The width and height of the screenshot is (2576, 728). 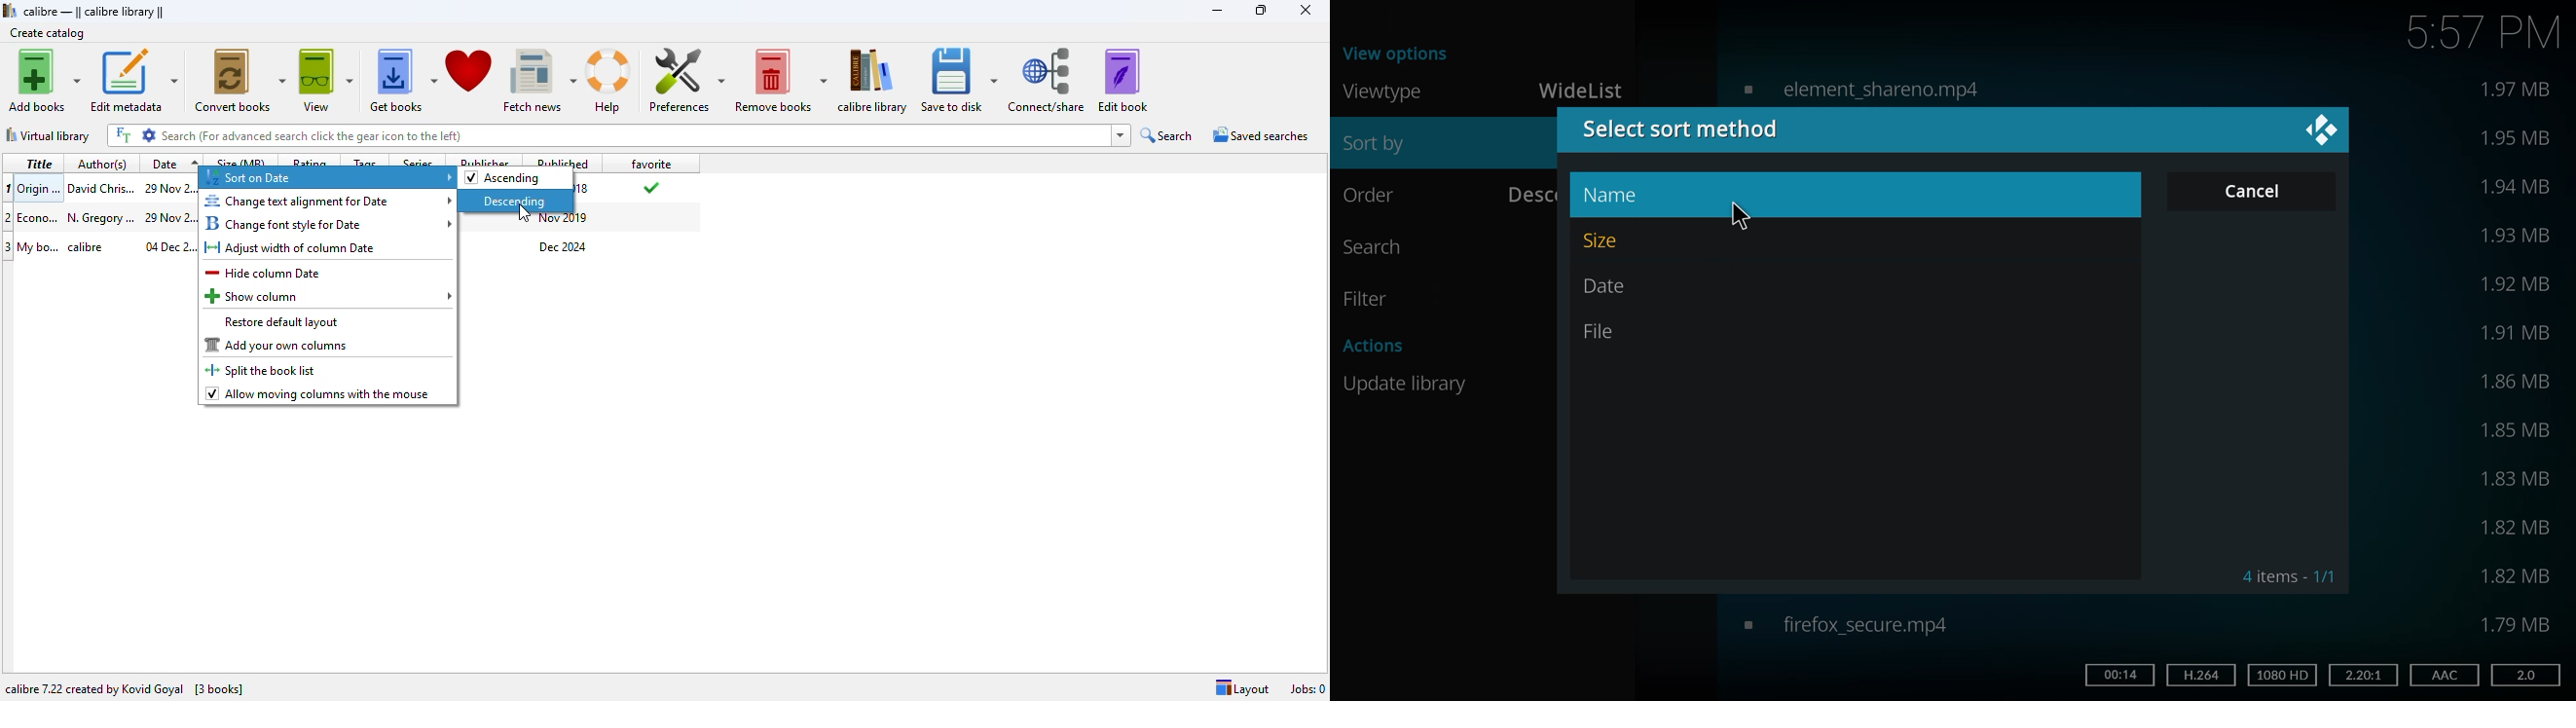 I want to click on cancel, so click(x=2259, y=191).